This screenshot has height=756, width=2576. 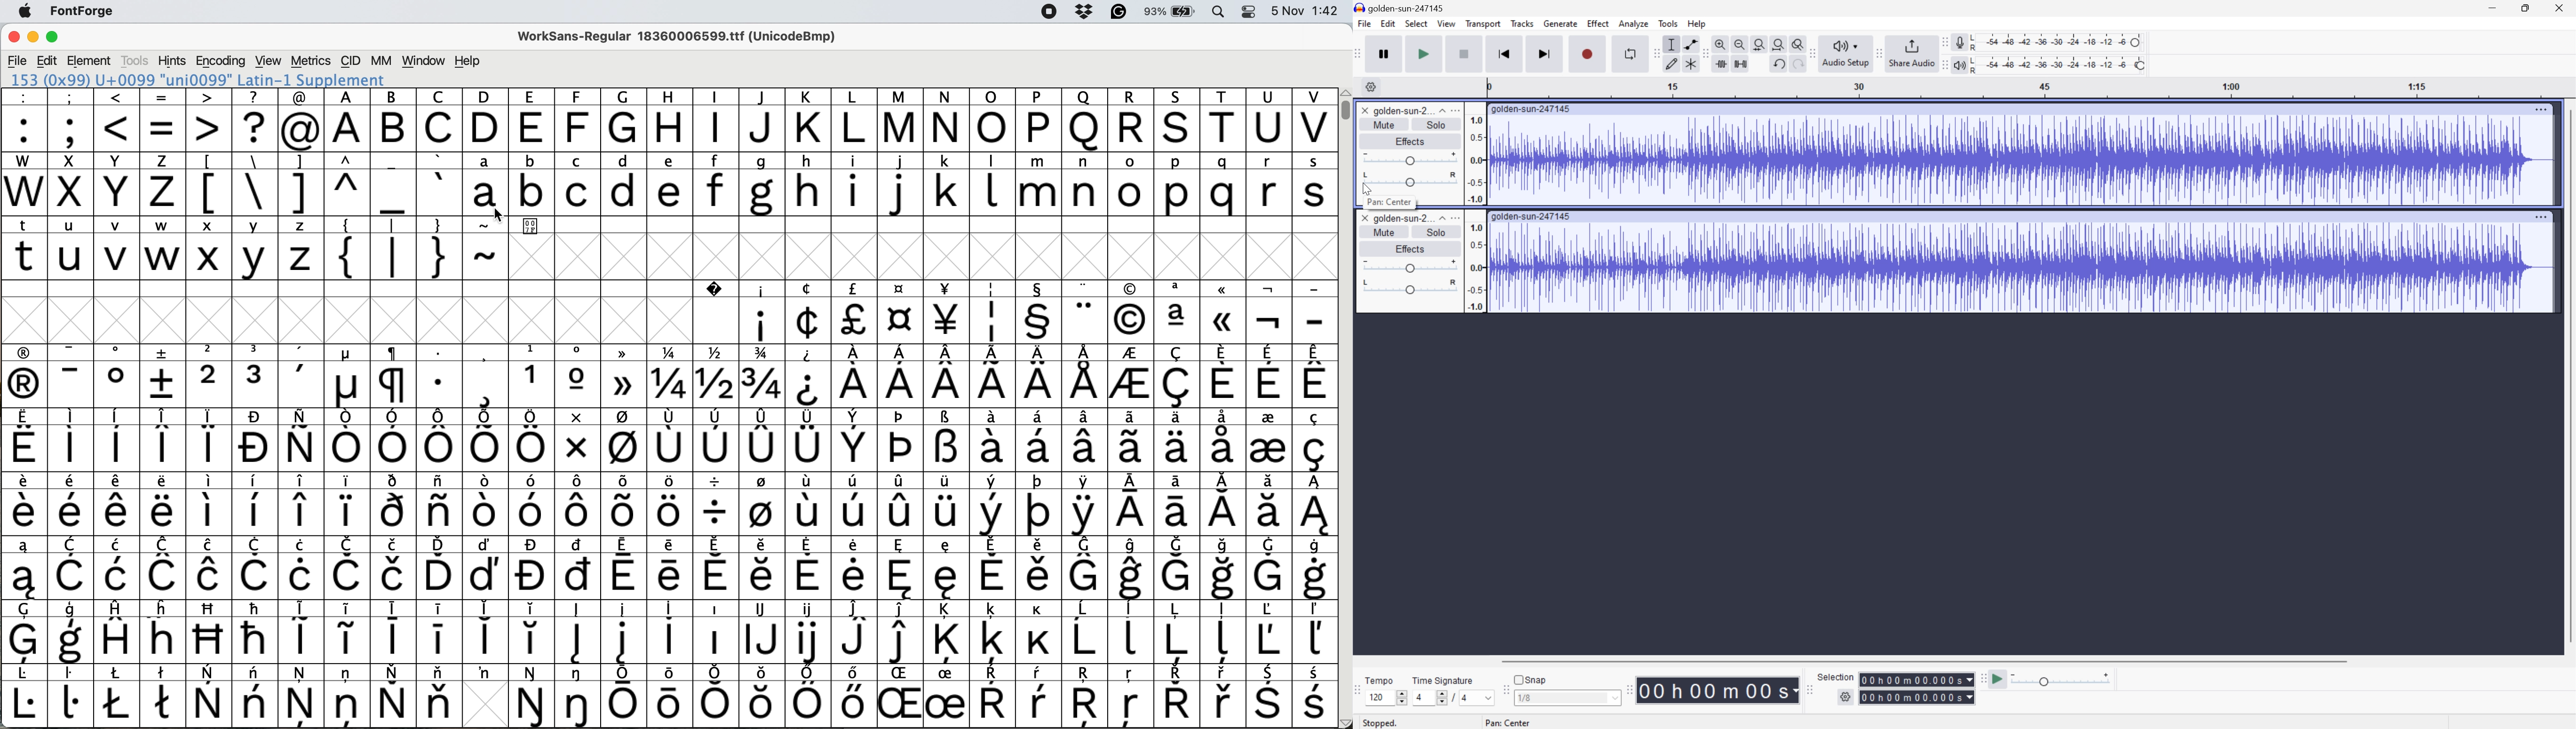 I want to click on symbol, so click(x=1177, y=569).